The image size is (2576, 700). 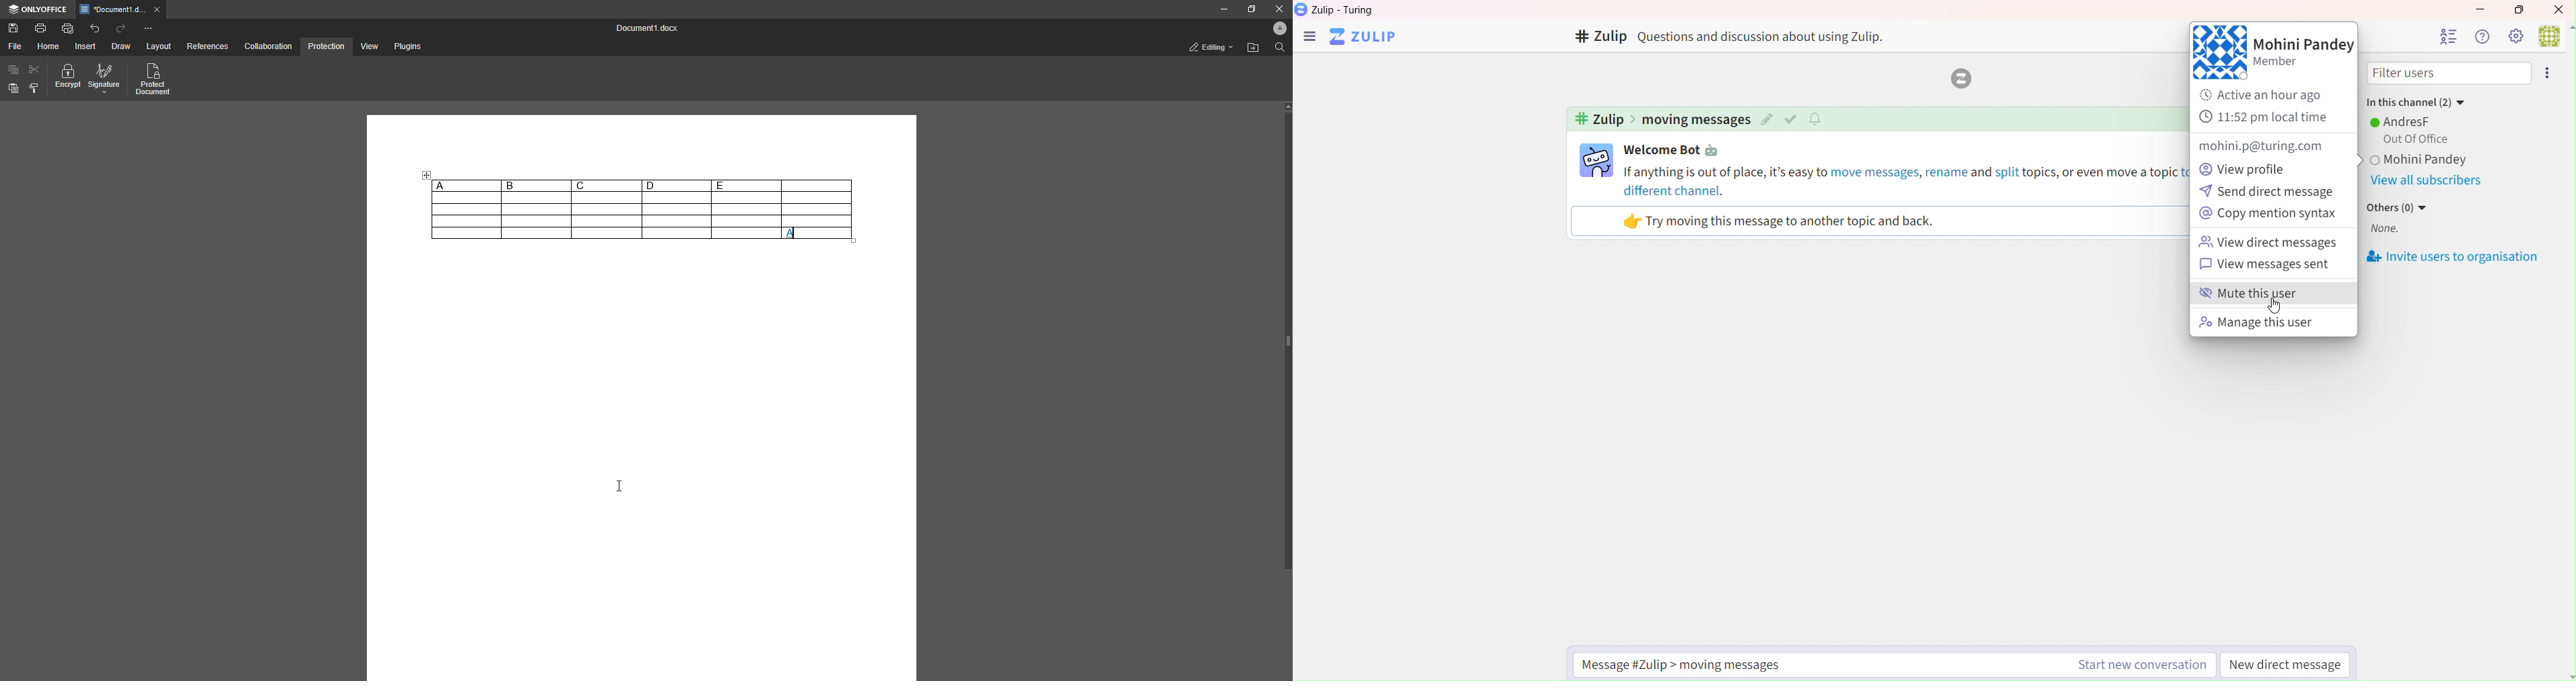 I want to click on File, so click(x=14, y=46).